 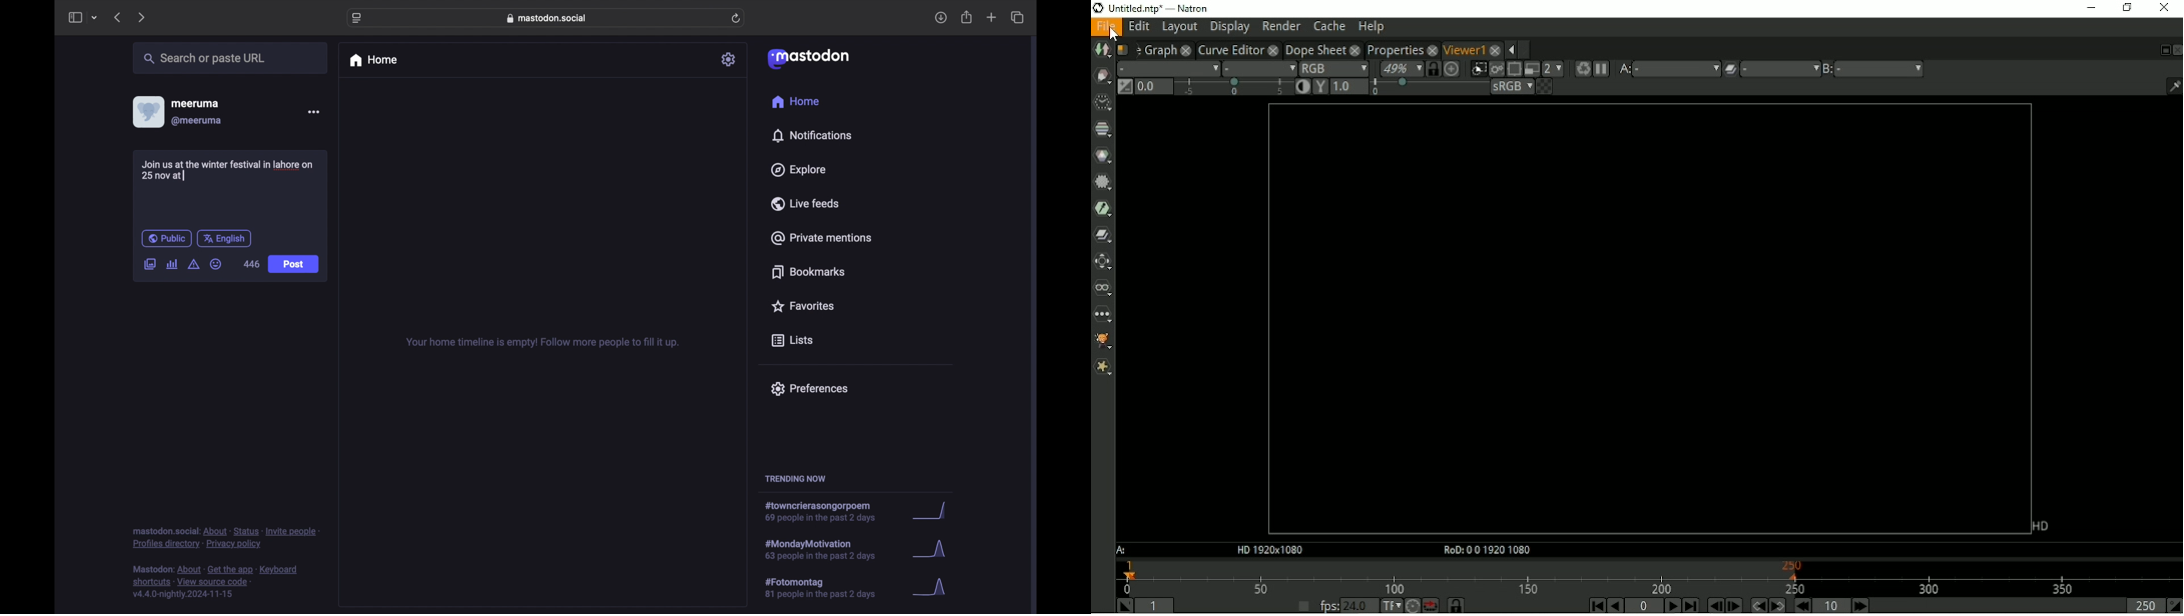 What do you see at coordinates (172, 264) in the screenshot?
I see `add  poll` at bounding box center [172, 264].